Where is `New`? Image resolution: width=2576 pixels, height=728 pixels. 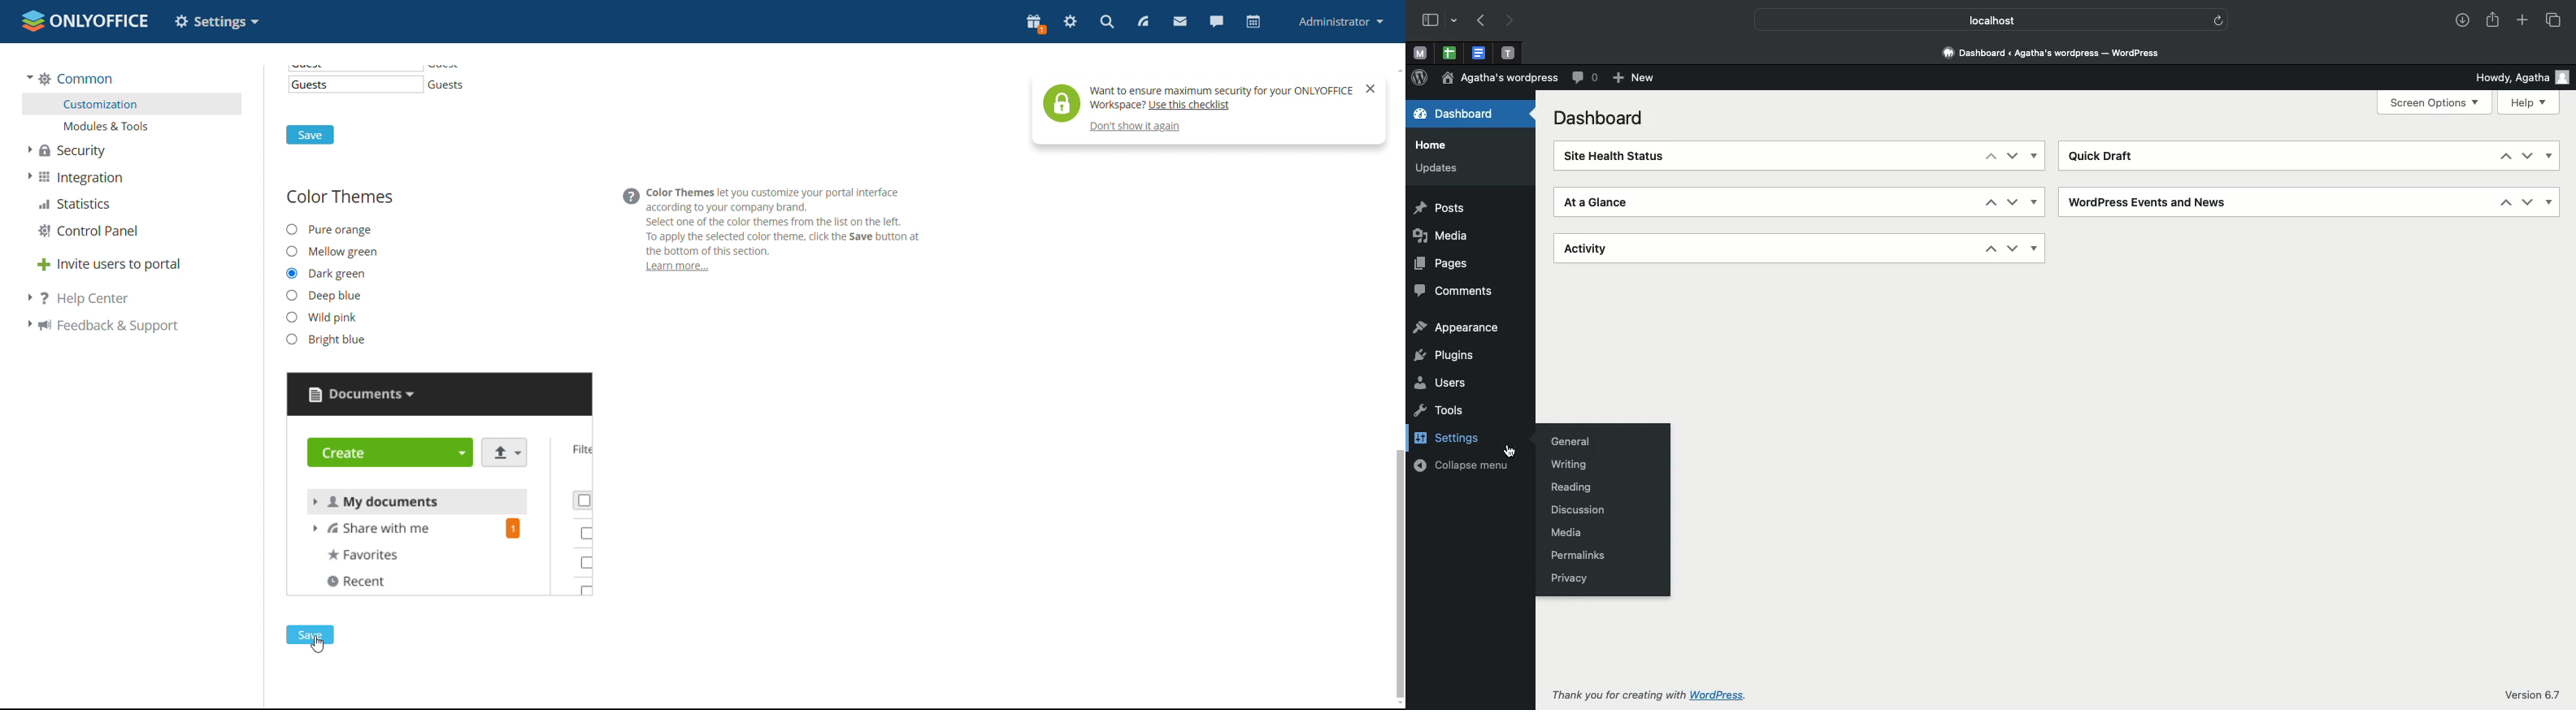 New is located at coordinates (1636, 79).